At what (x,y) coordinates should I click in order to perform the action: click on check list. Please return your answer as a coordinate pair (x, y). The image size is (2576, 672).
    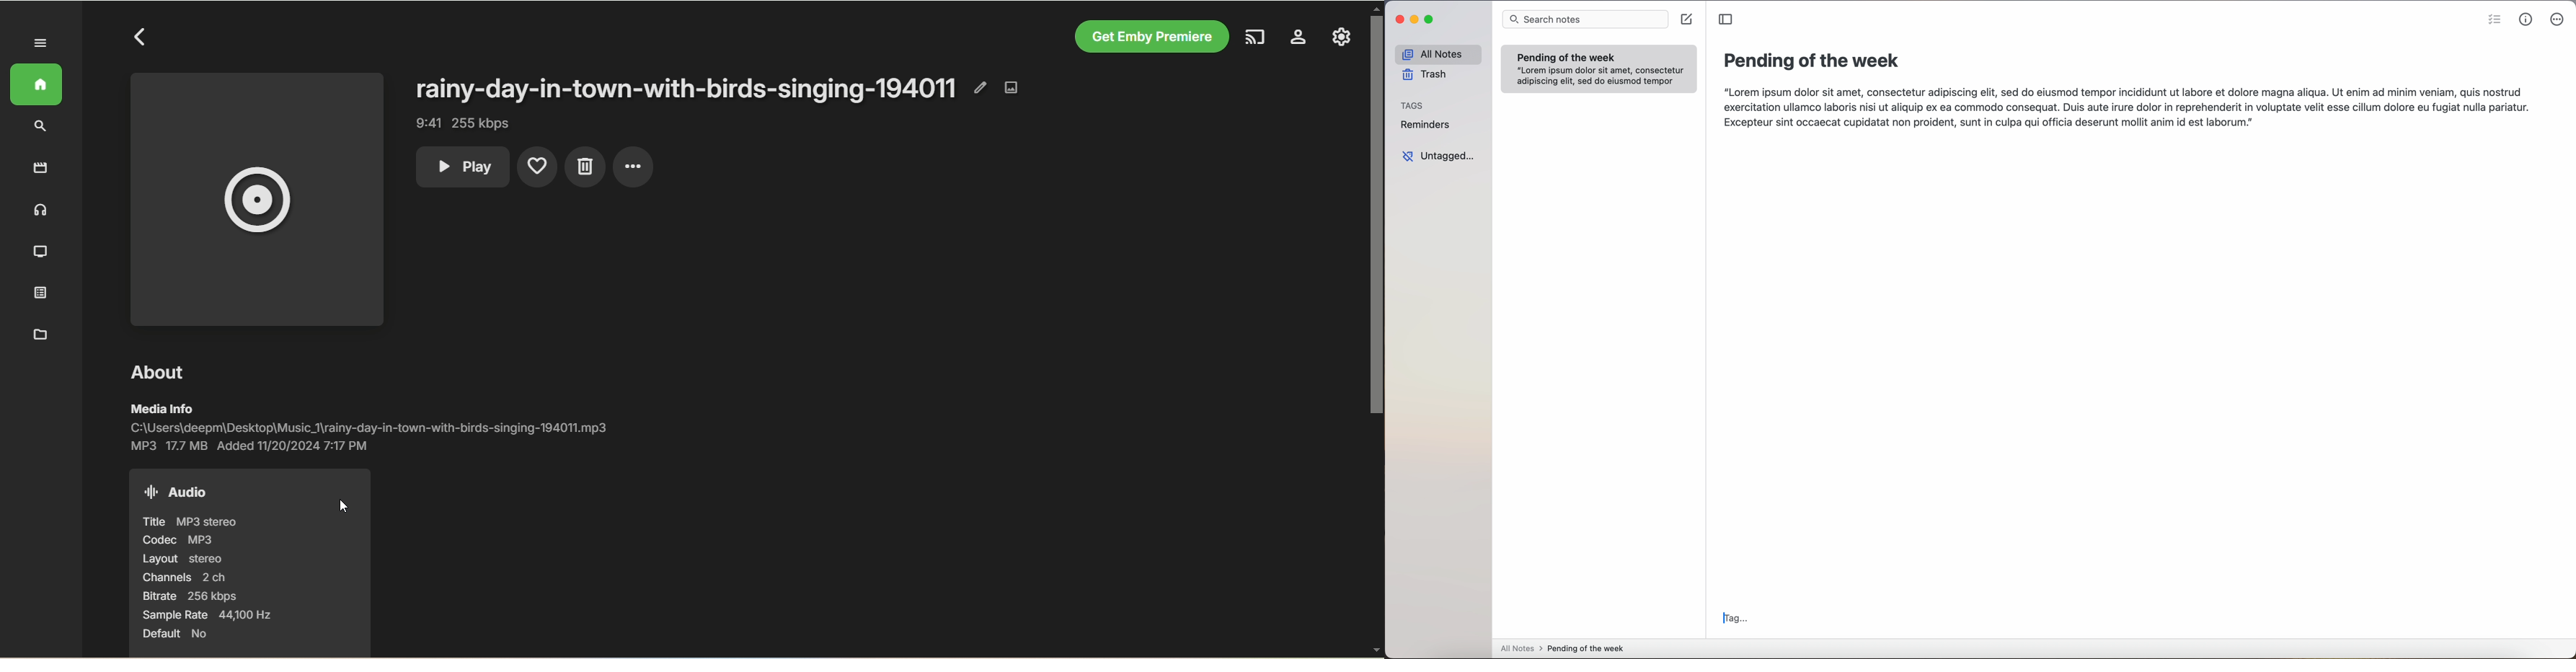
    Looking at the image, I should click on (2494, 20).